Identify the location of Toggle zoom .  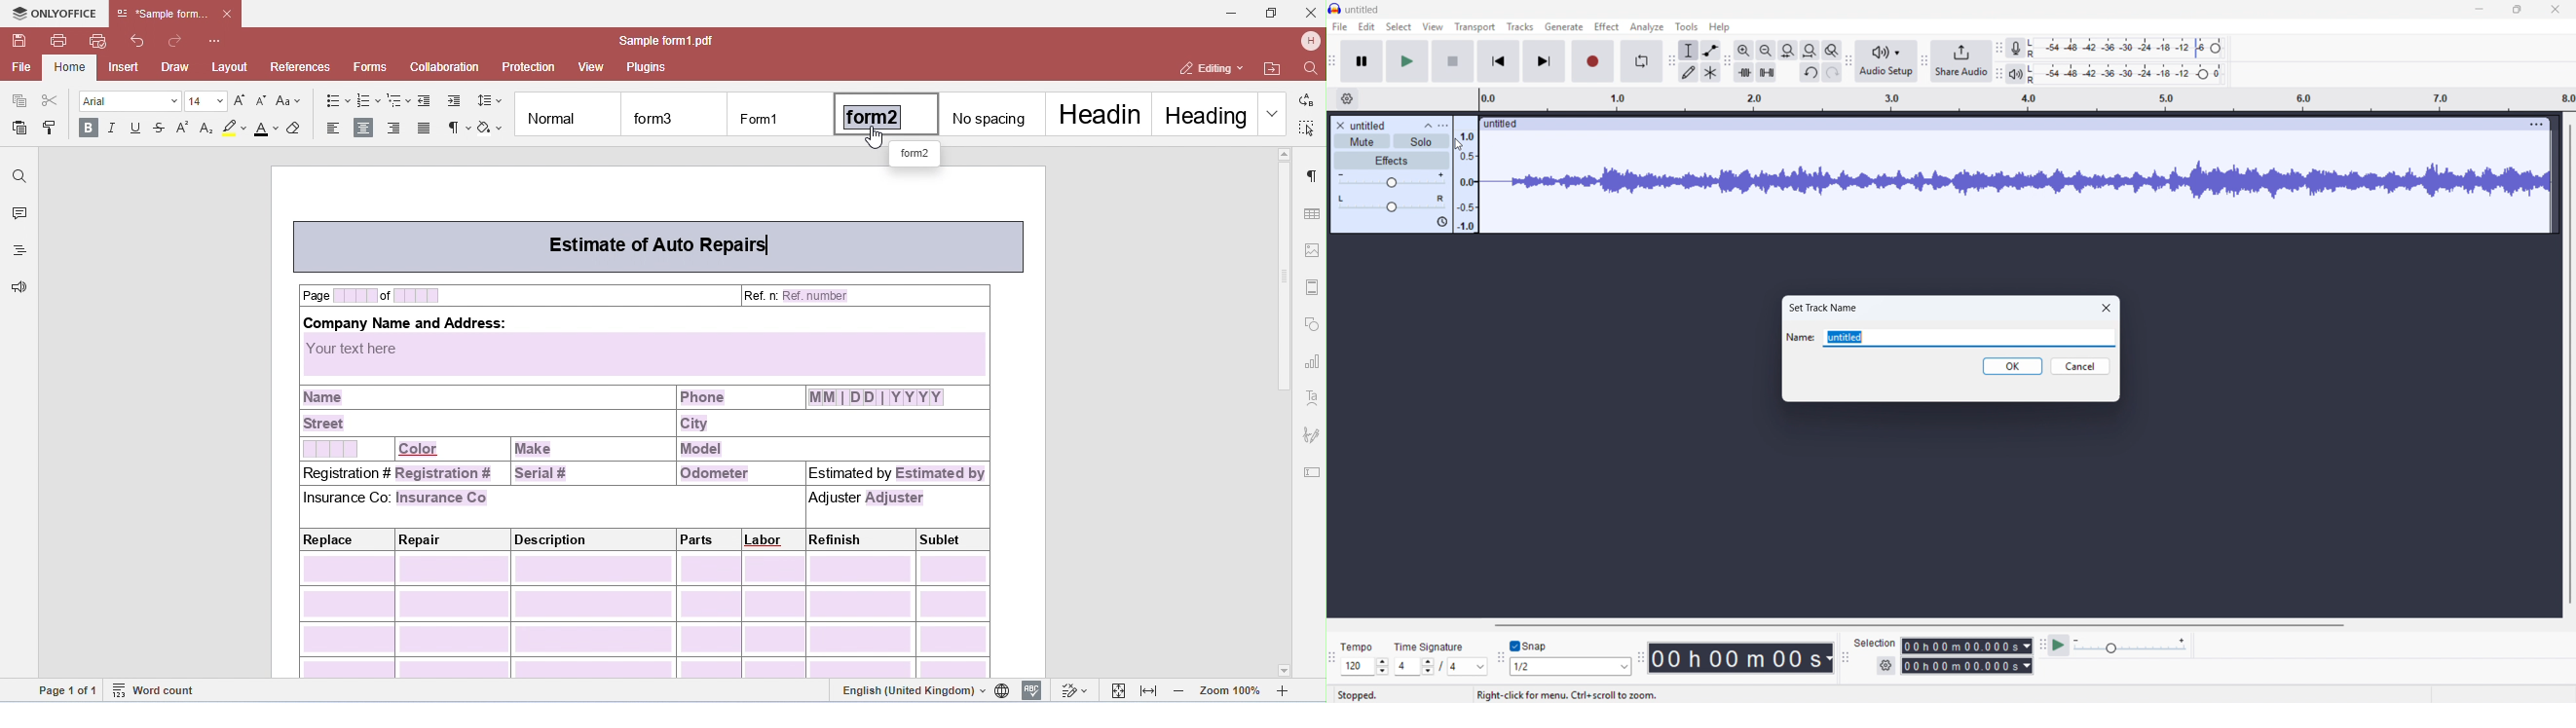
(1831, 50).